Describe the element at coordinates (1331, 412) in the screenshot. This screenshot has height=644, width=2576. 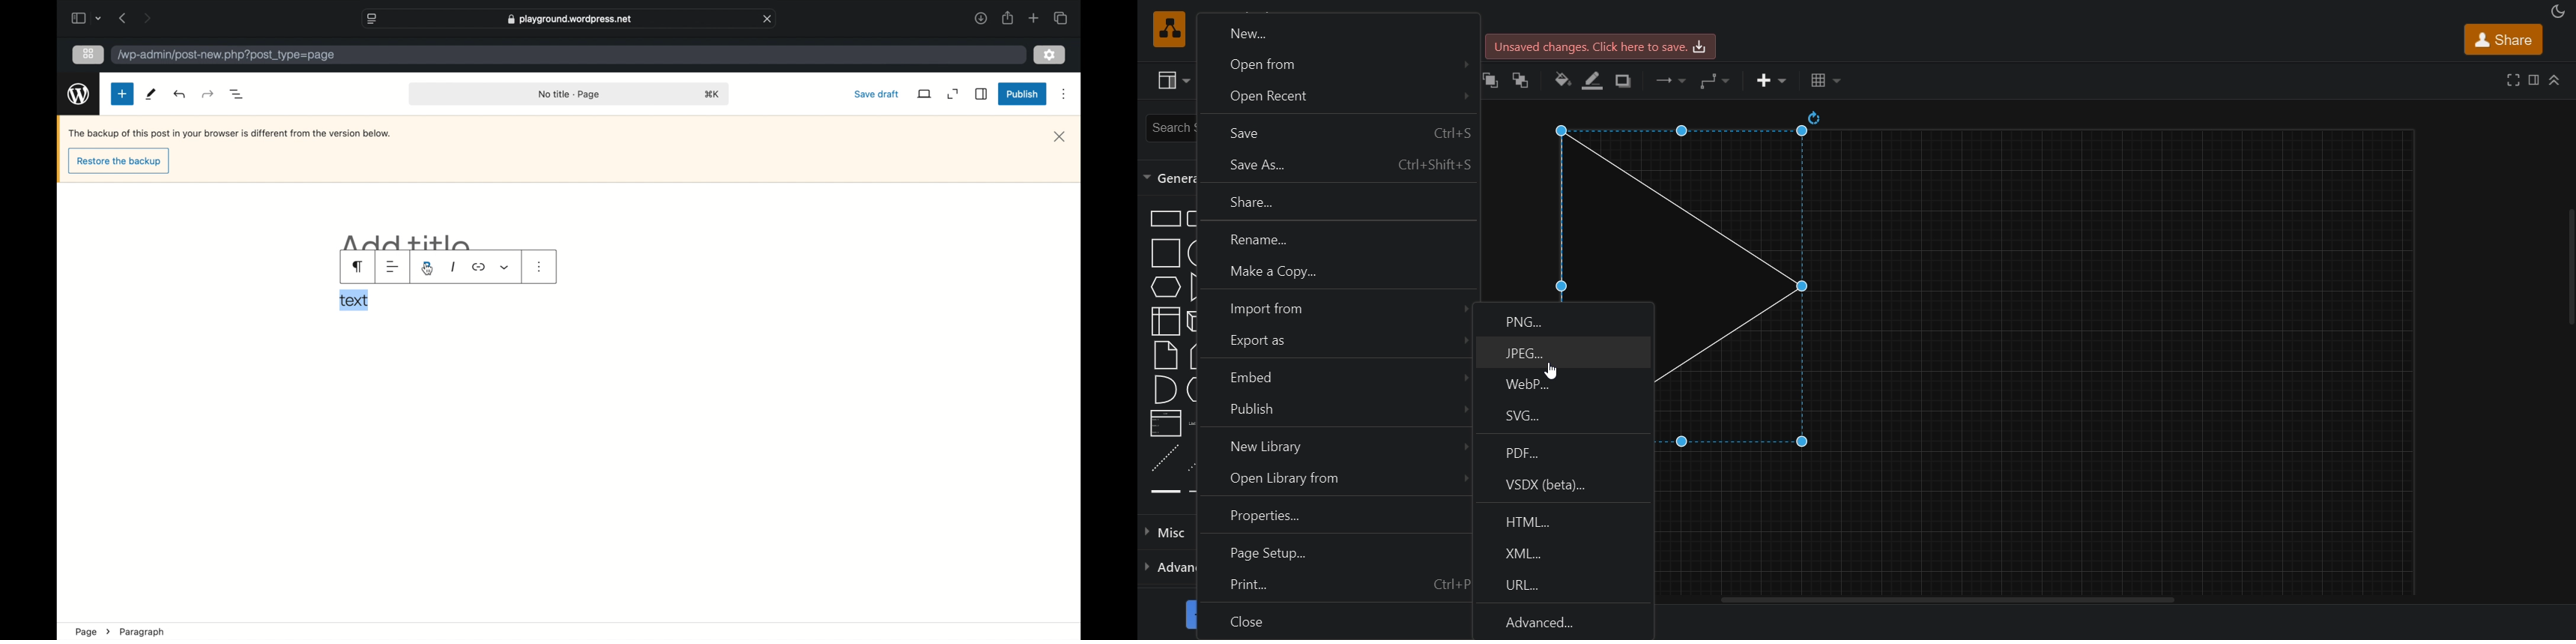
I see `publish` at that location.